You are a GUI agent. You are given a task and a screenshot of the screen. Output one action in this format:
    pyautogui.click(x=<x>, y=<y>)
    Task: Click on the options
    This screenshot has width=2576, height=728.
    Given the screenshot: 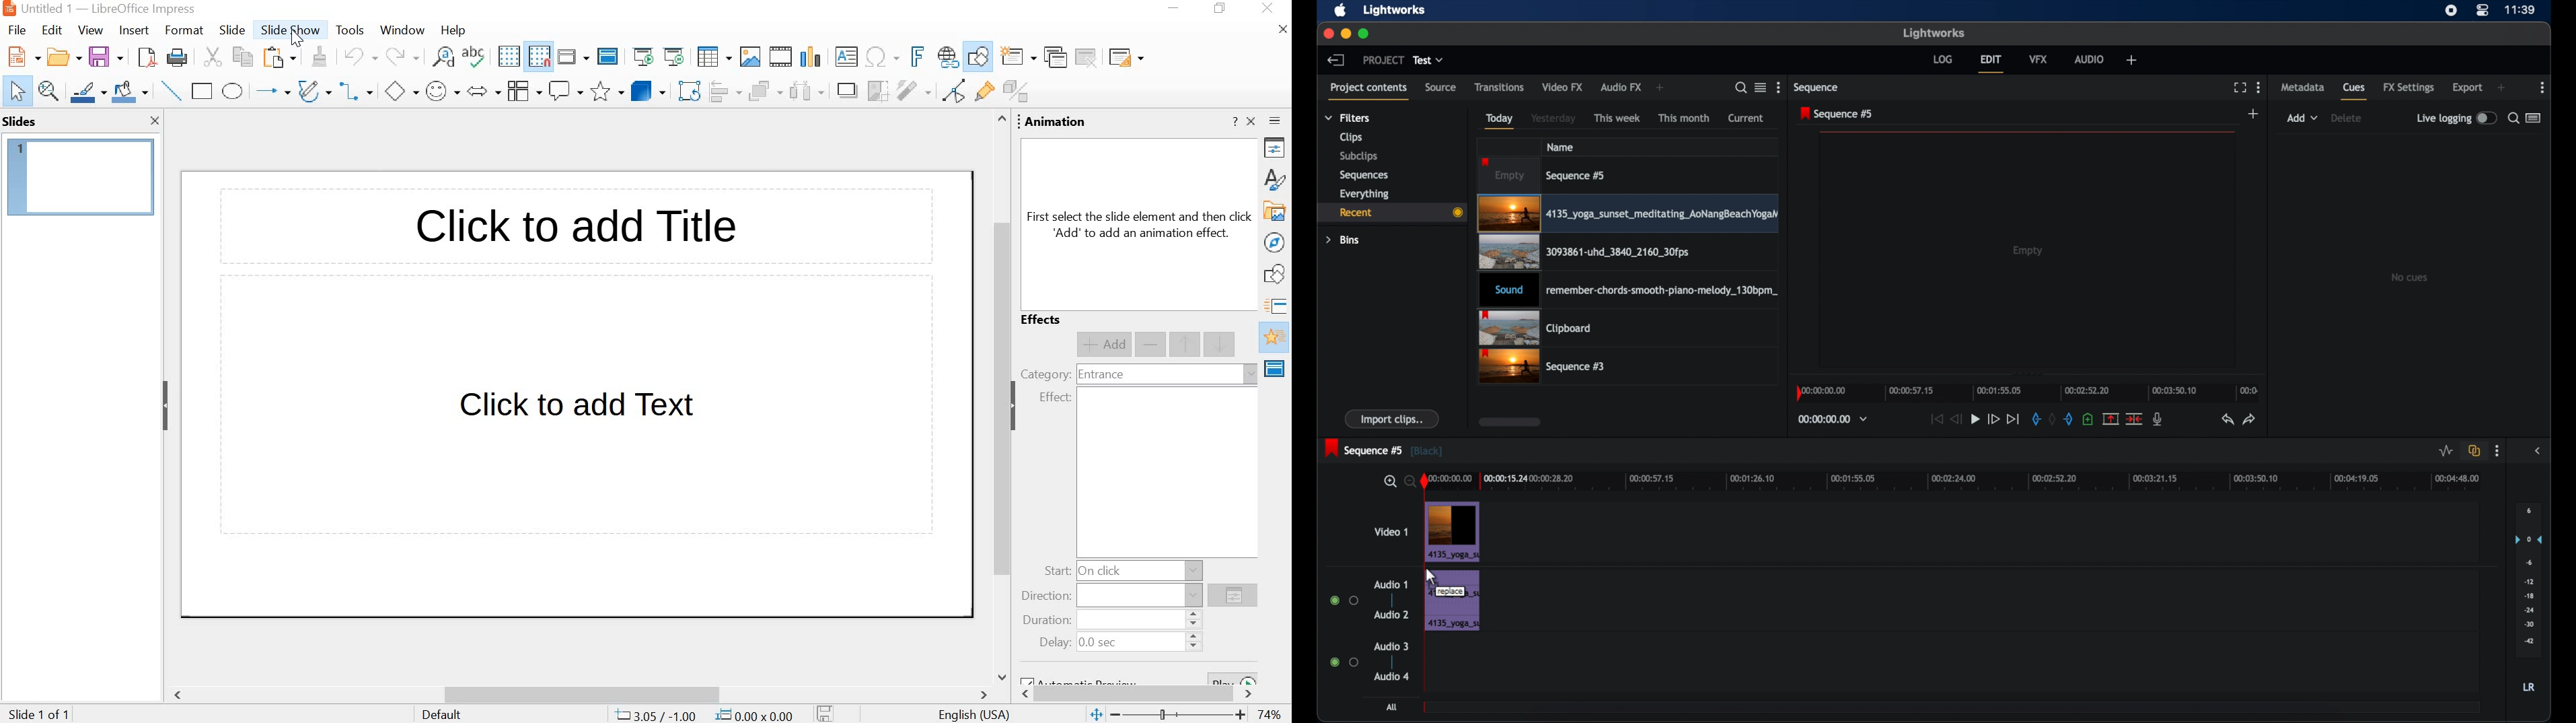 What is the action you would take?
    pyautogui.click(x=1232, y=597)
    